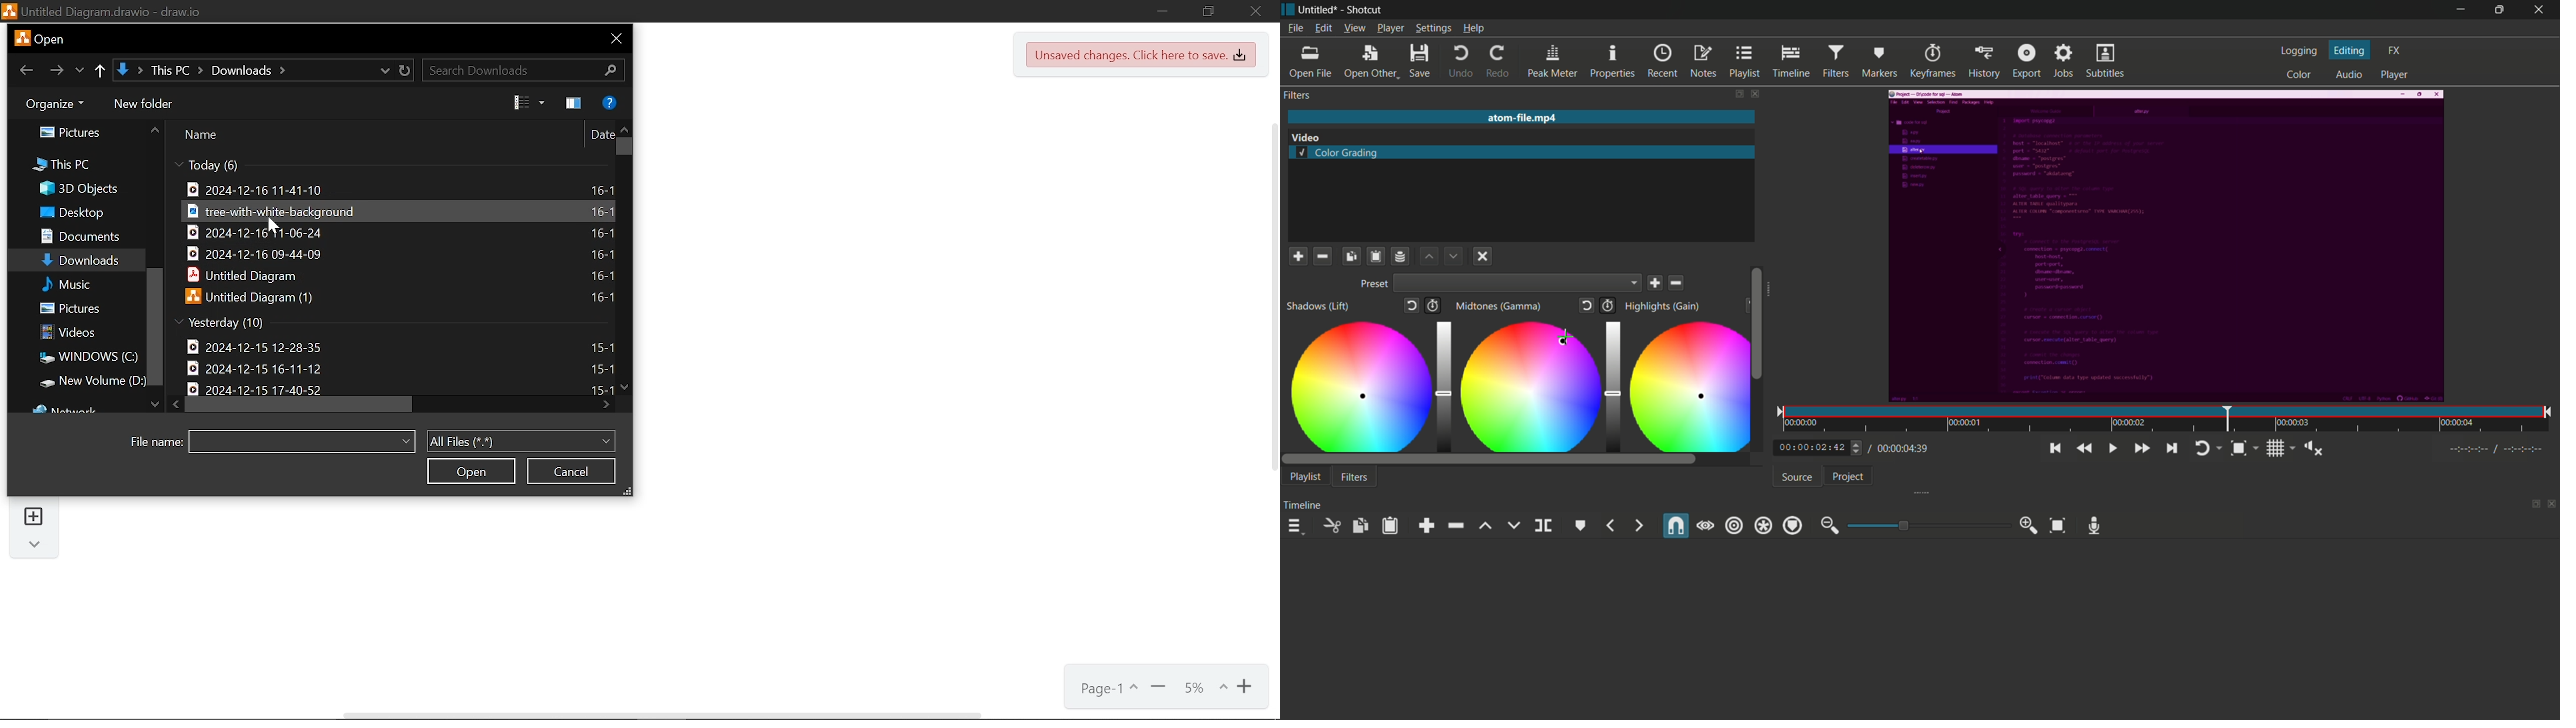  I want to click on file titled "untitled diagram (1)", so click(397, 297).